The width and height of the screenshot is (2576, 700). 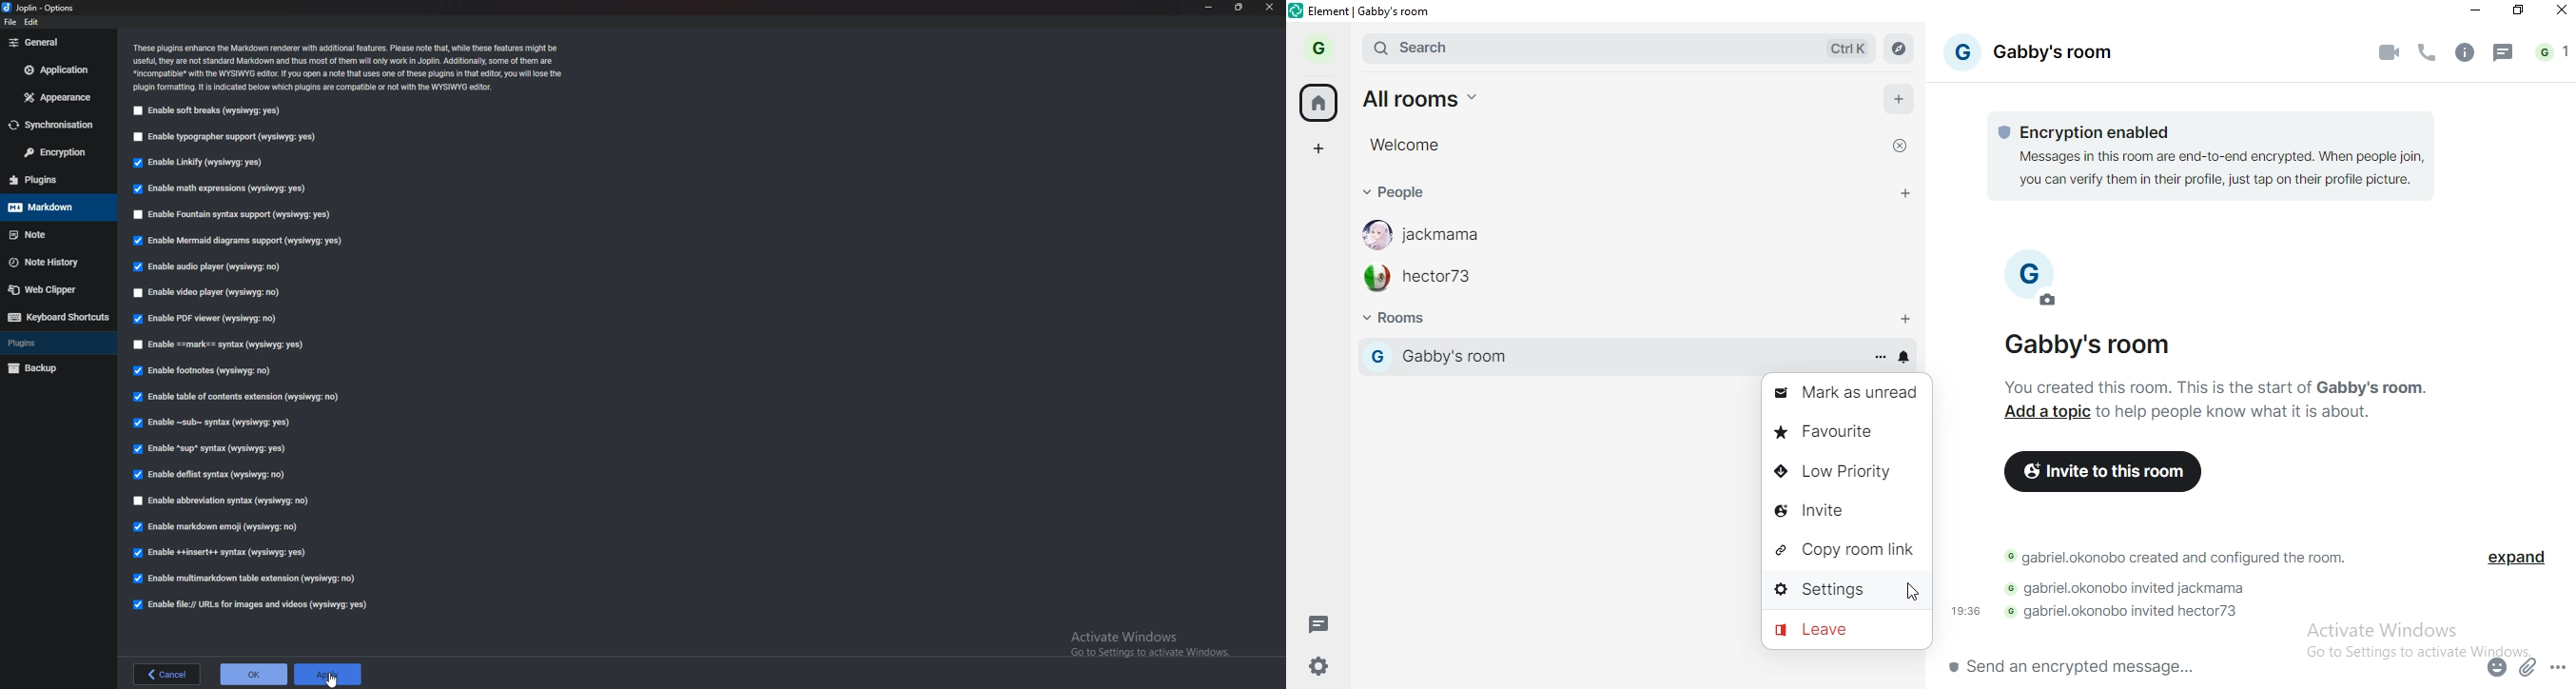 I want to click on enable deflist syntax, so click(x=211, y=475).